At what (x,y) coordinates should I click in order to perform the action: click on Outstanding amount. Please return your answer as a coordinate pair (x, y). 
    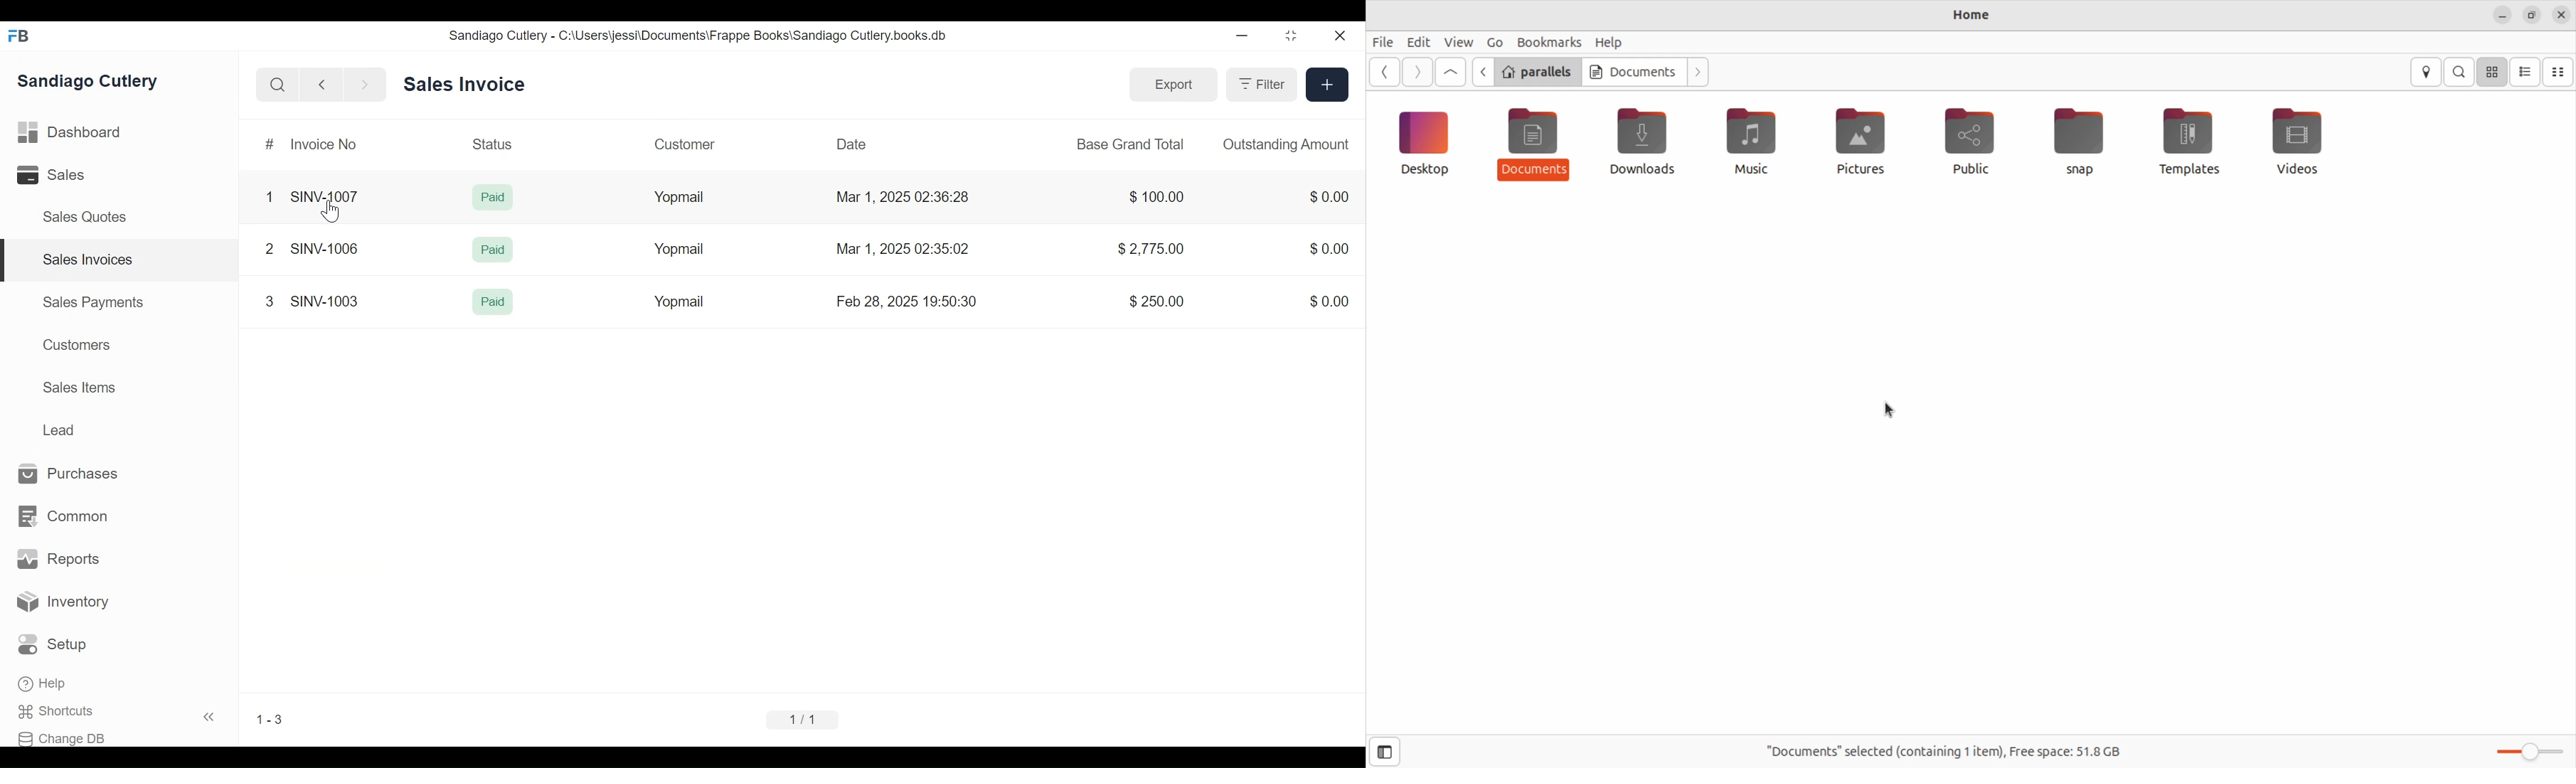
    Looking at the image, I should click on (1286, 145).